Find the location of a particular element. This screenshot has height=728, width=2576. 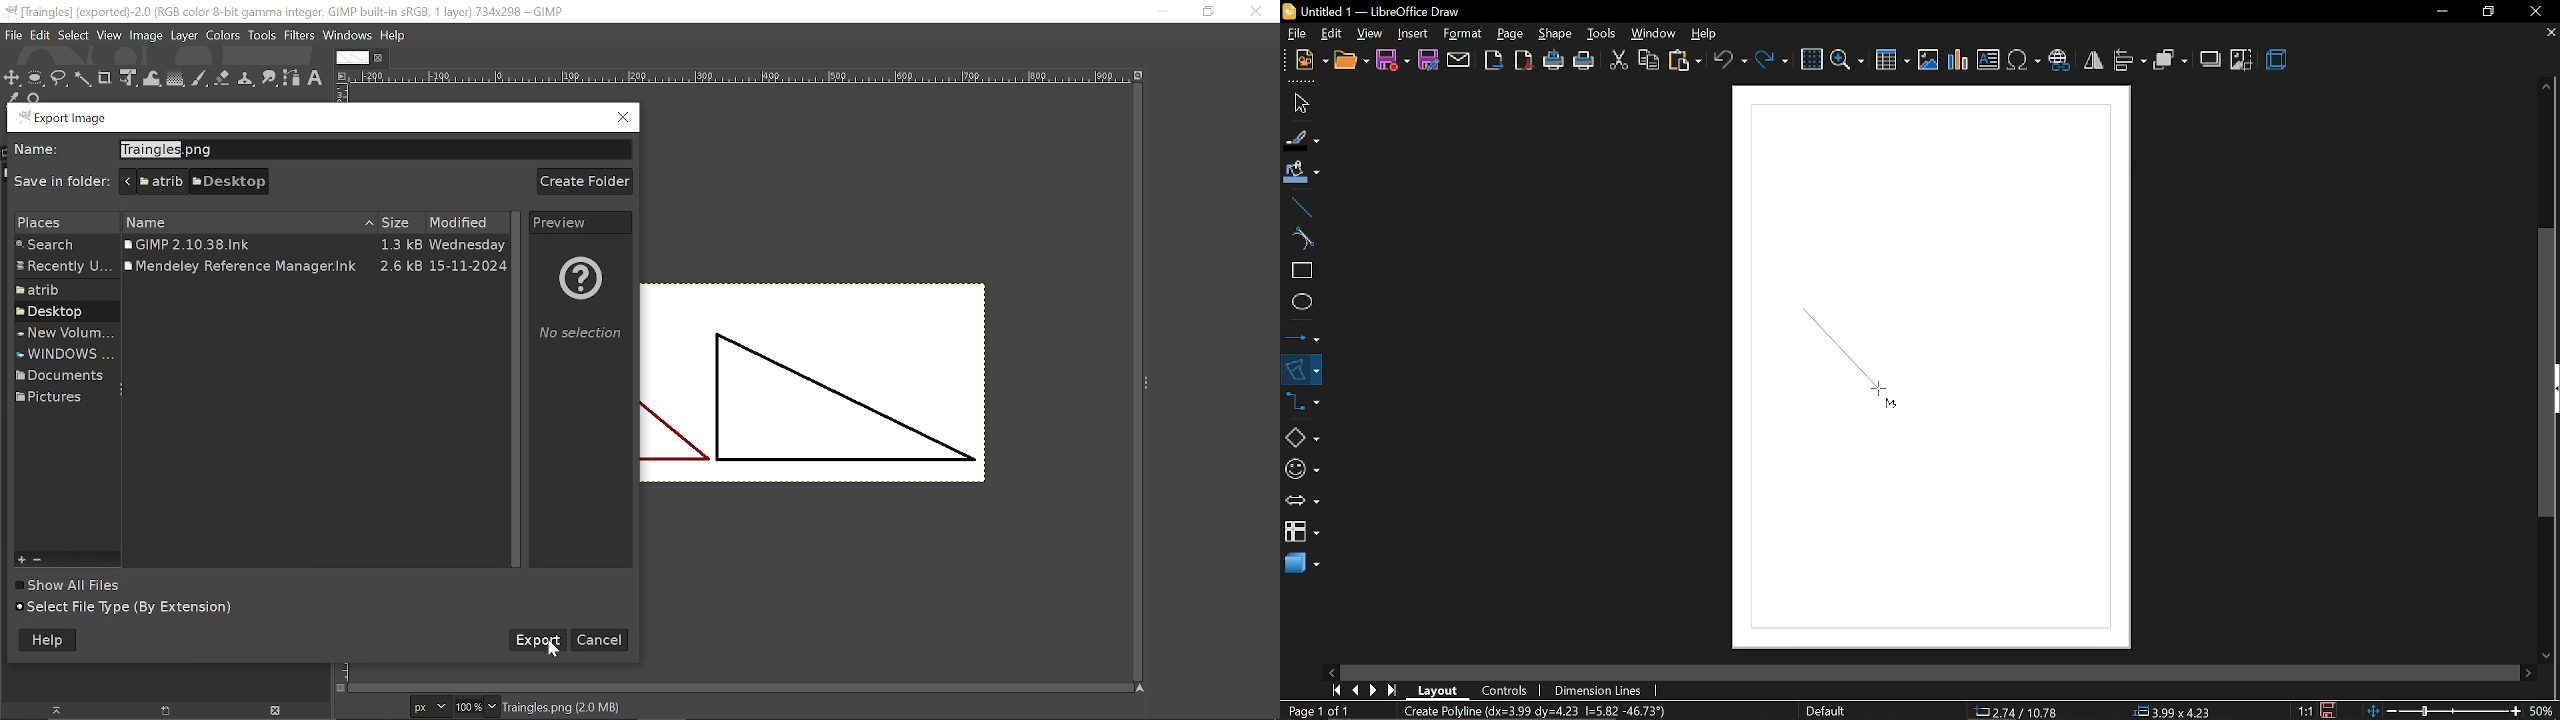

Minimize is located at coordinates (1159, 12).